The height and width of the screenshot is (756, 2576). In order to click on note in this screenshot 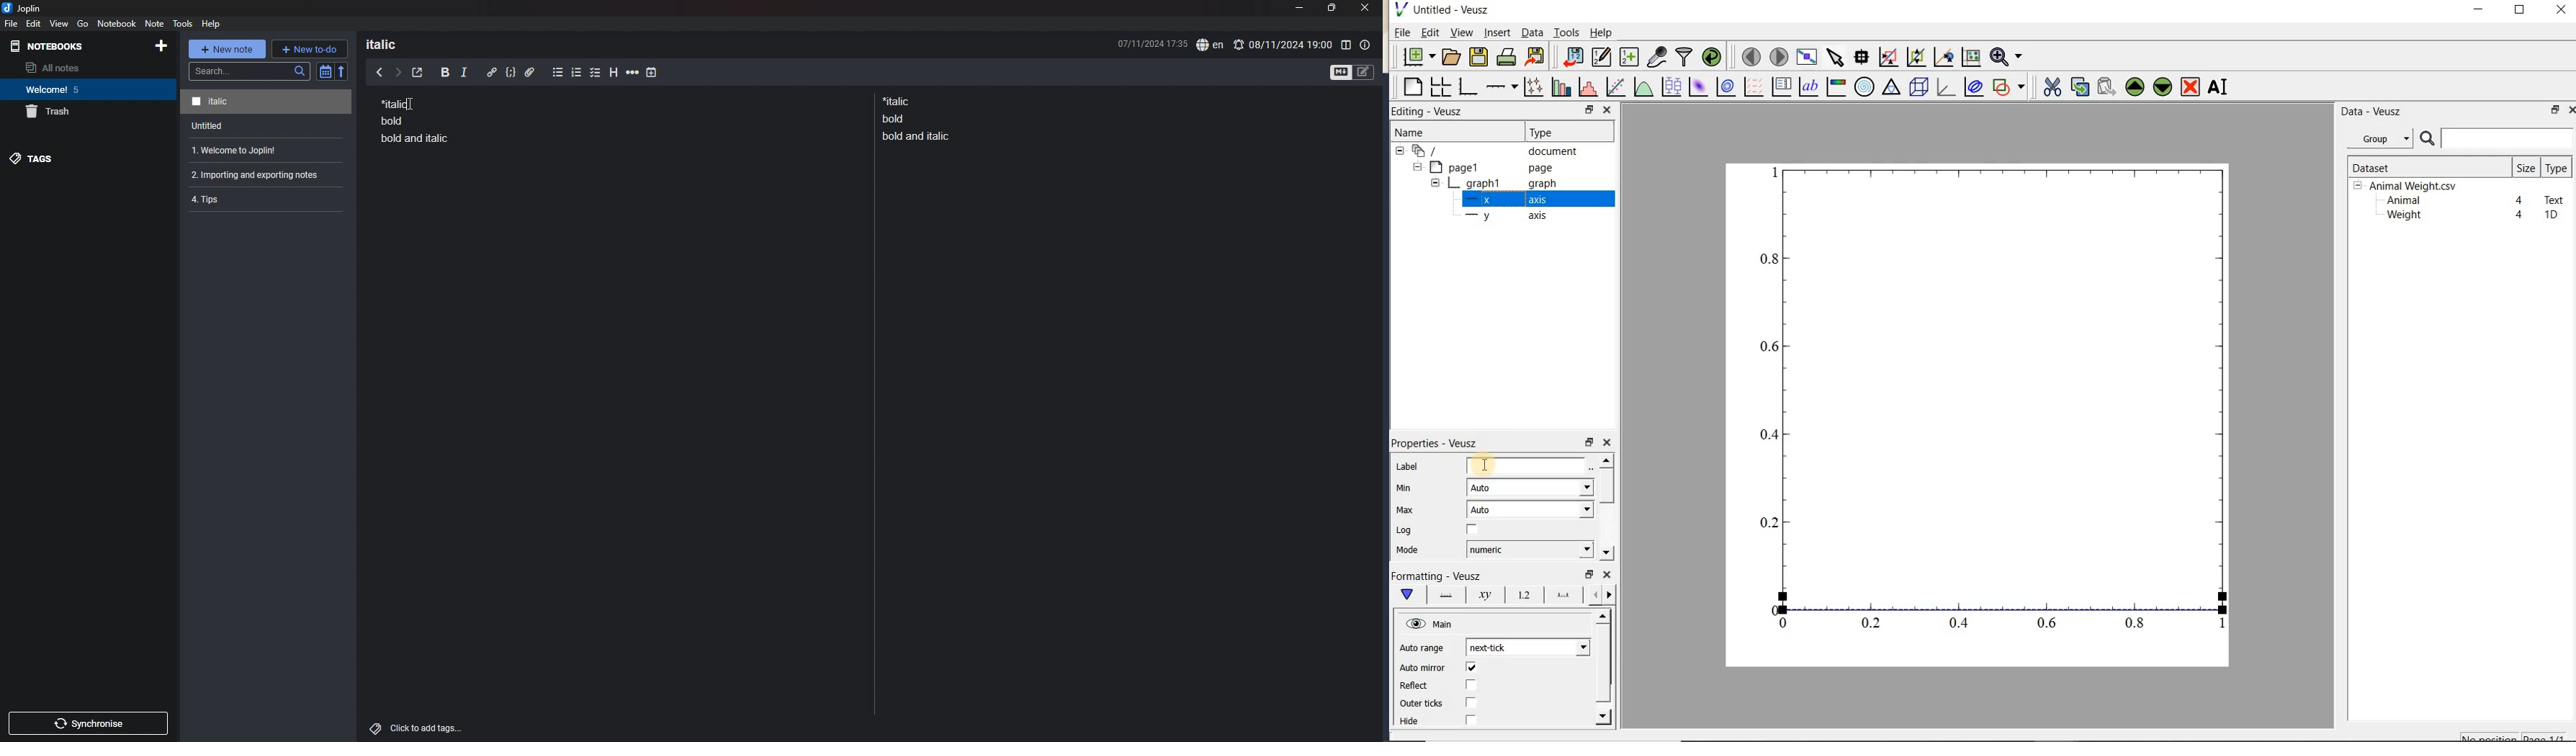, I will do `click(260, 174)`.